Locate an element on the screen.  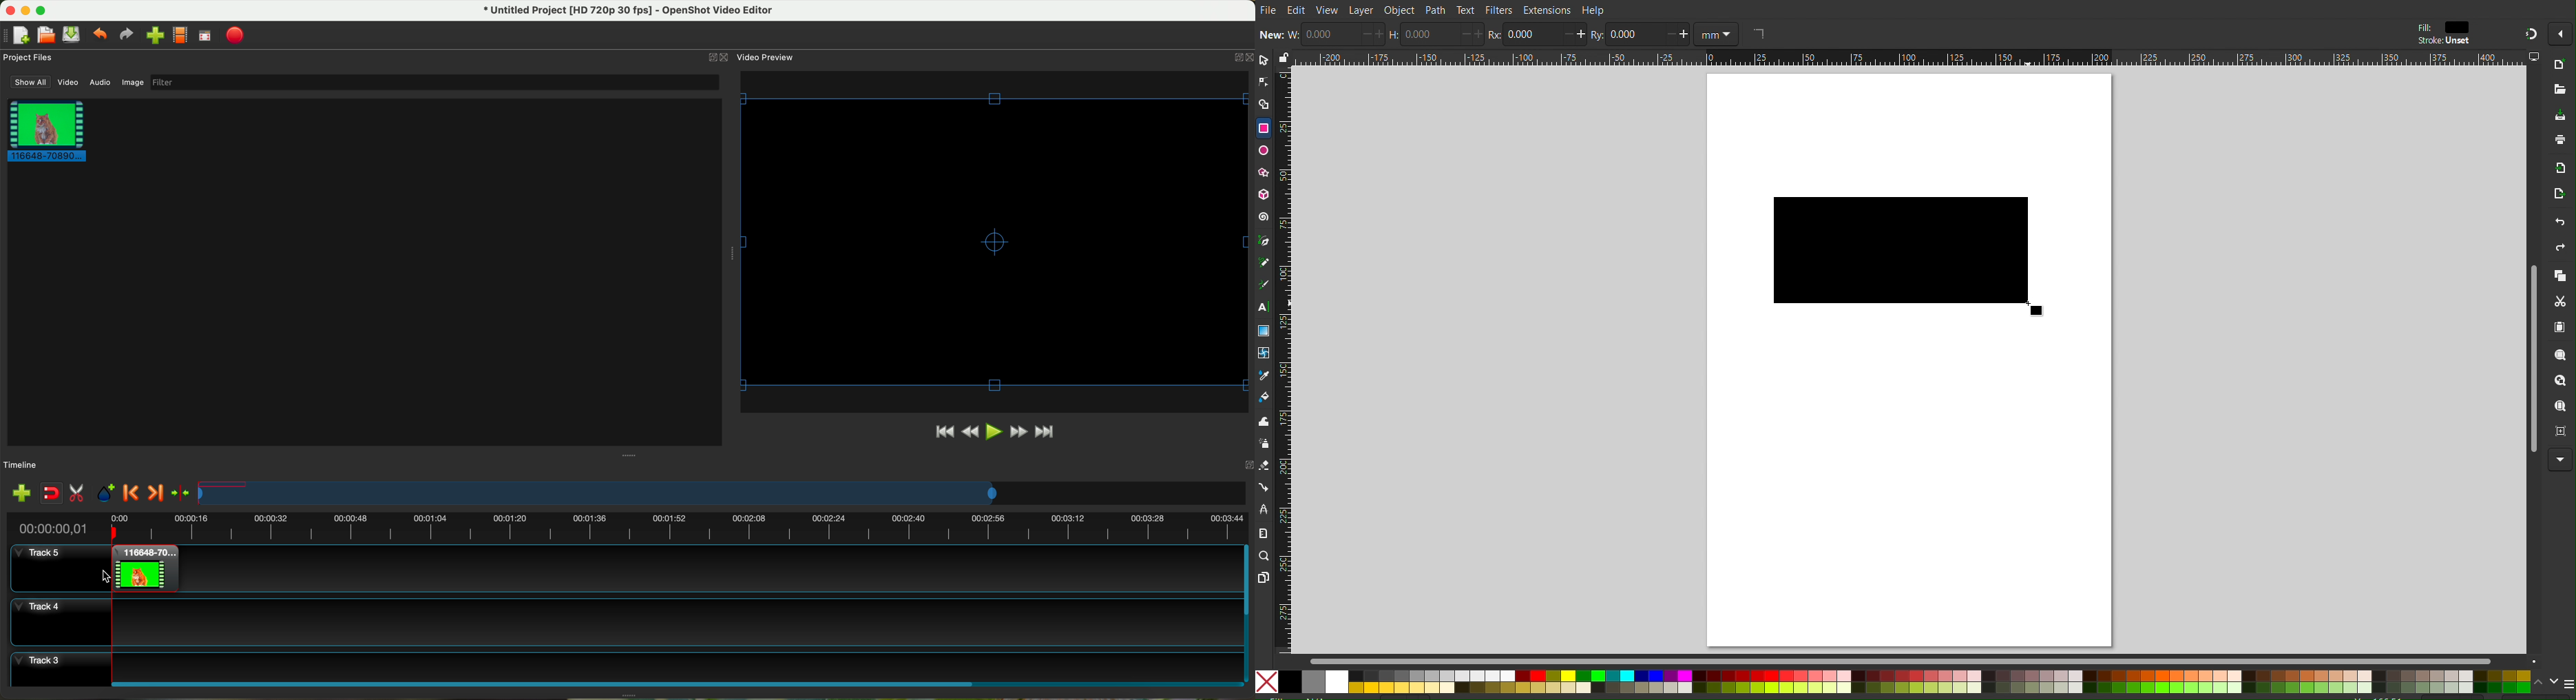
import files is located at coordinates (21, 494).